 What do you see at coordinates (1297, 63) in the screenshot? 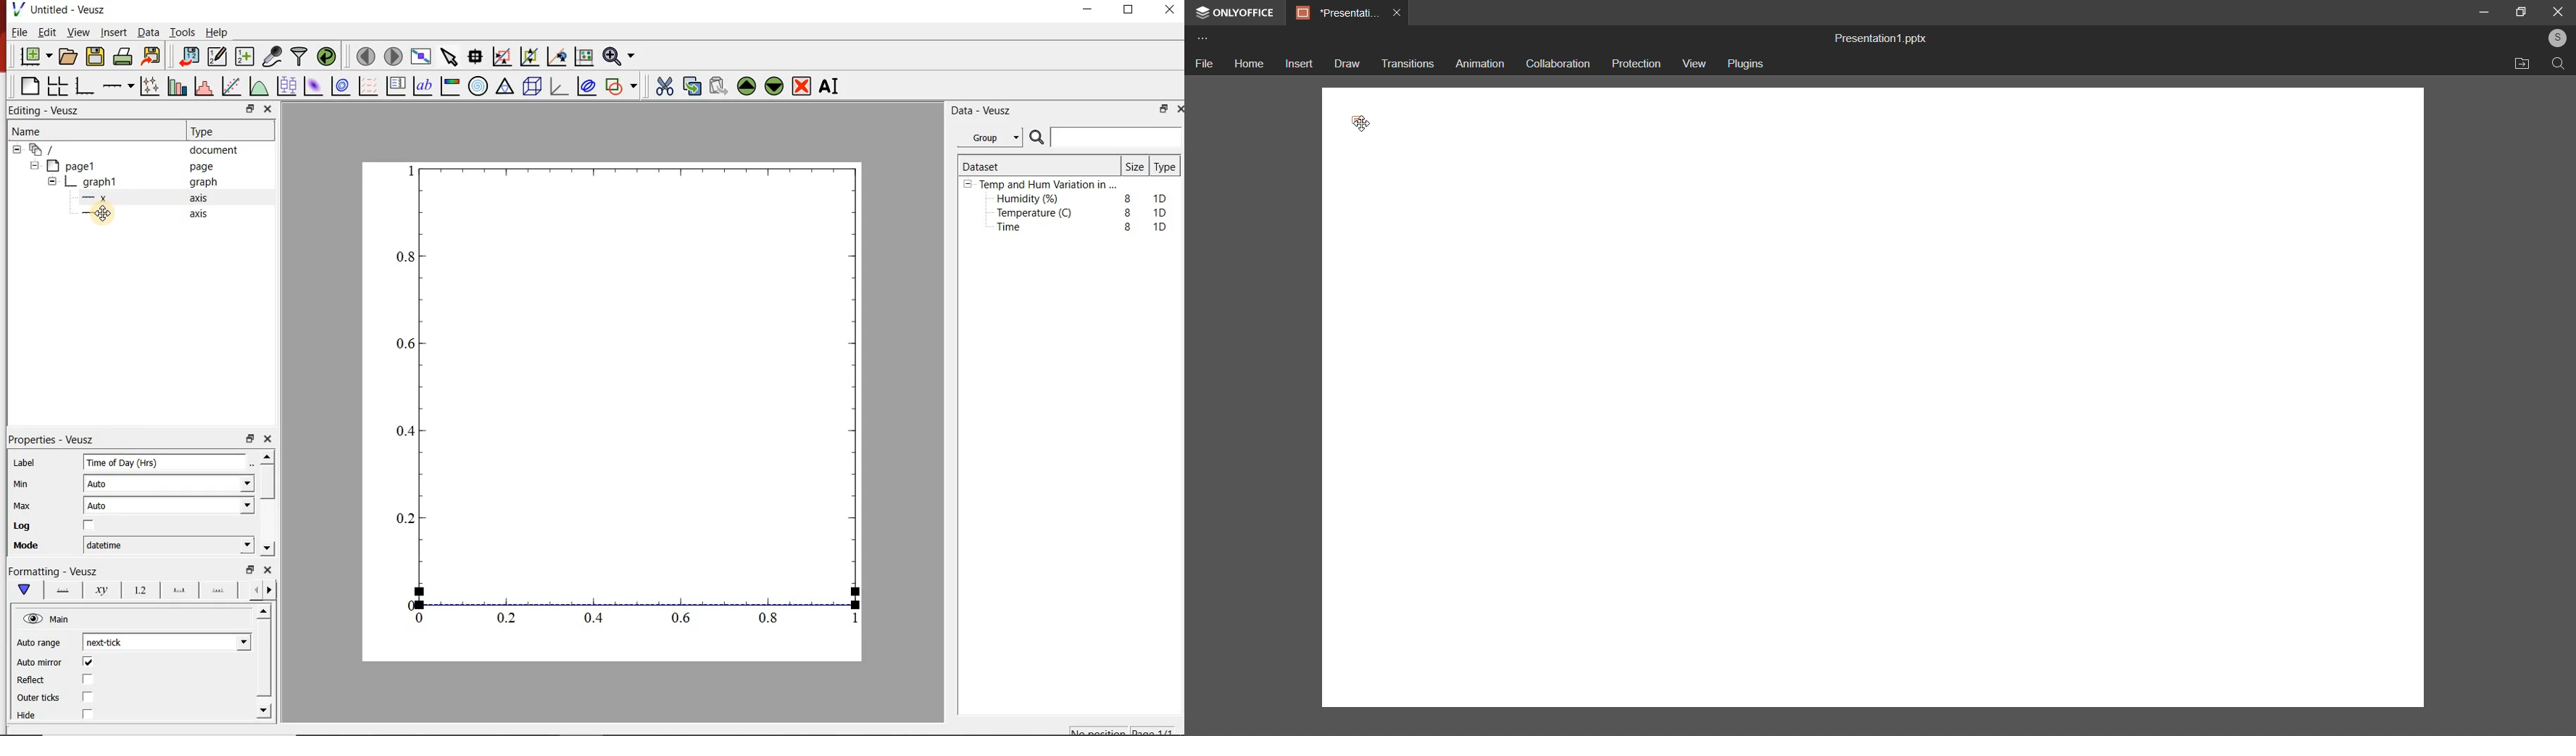
I see `insert` at bounding box center [1297, 63].